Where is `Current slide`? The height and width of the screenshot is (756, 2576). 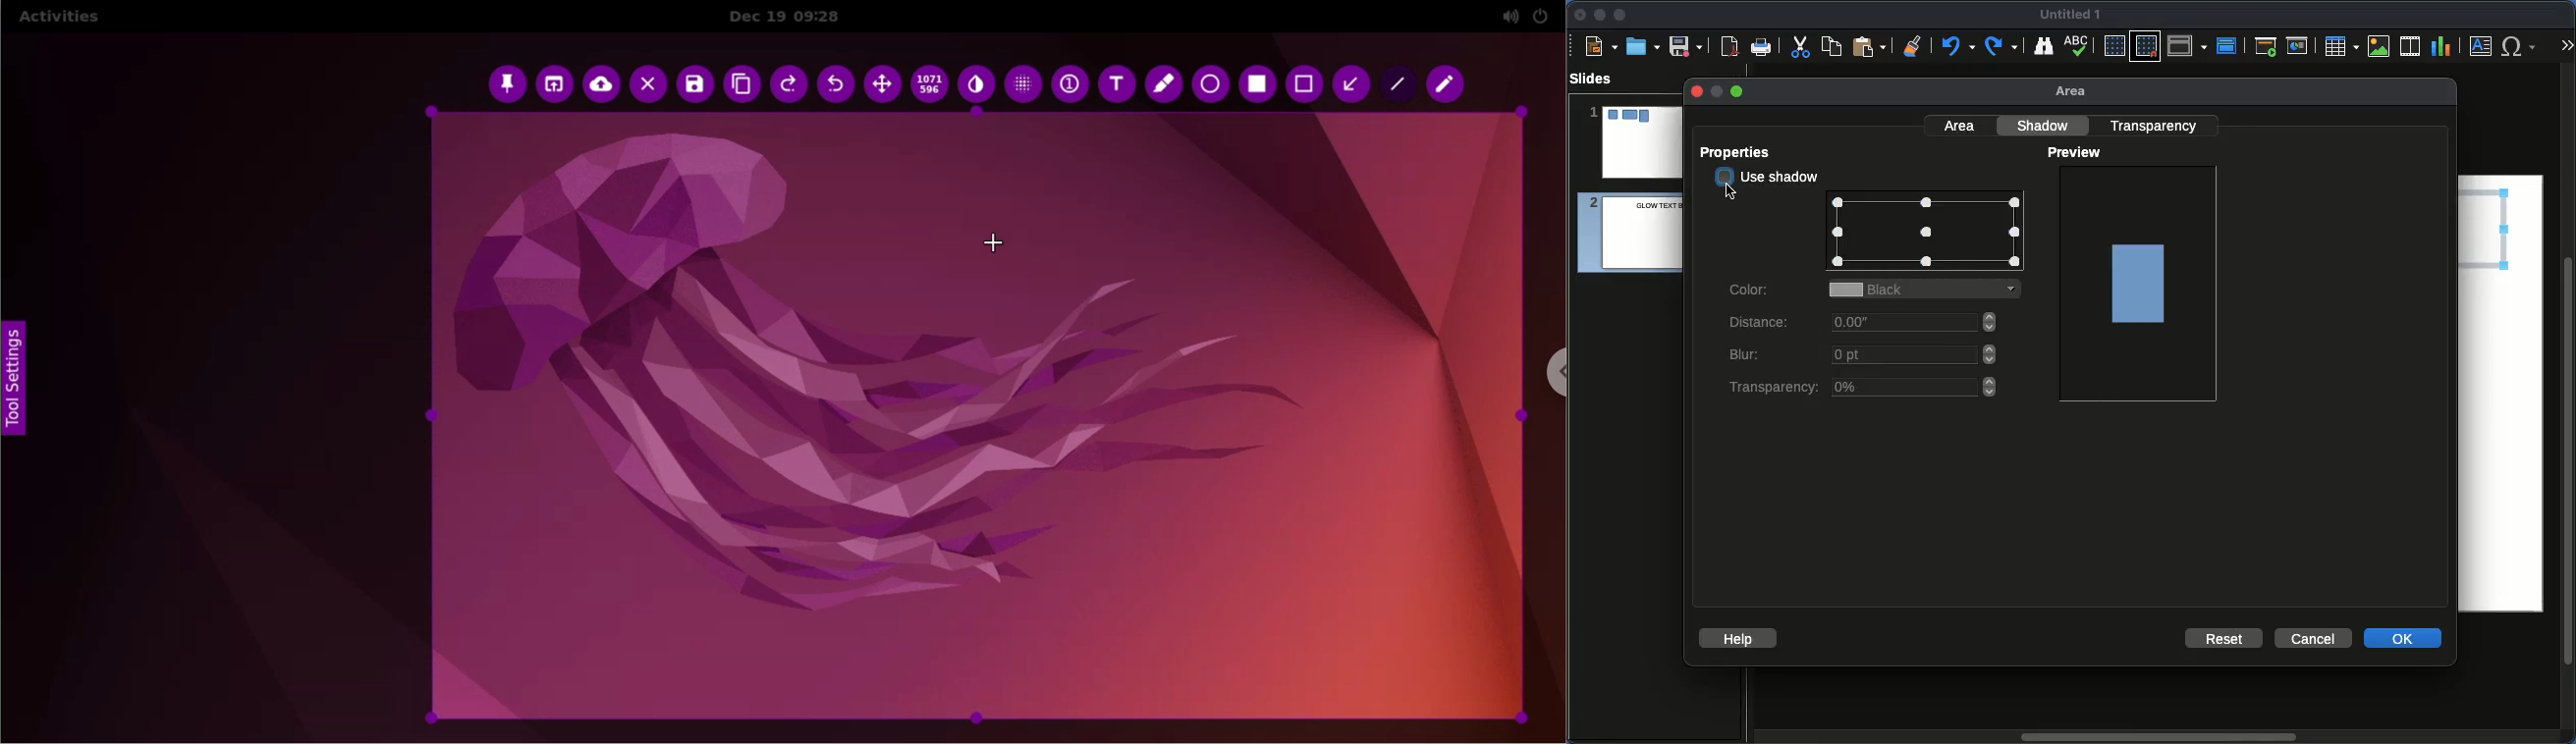
Current slide is located at coordinates (2300, 46).